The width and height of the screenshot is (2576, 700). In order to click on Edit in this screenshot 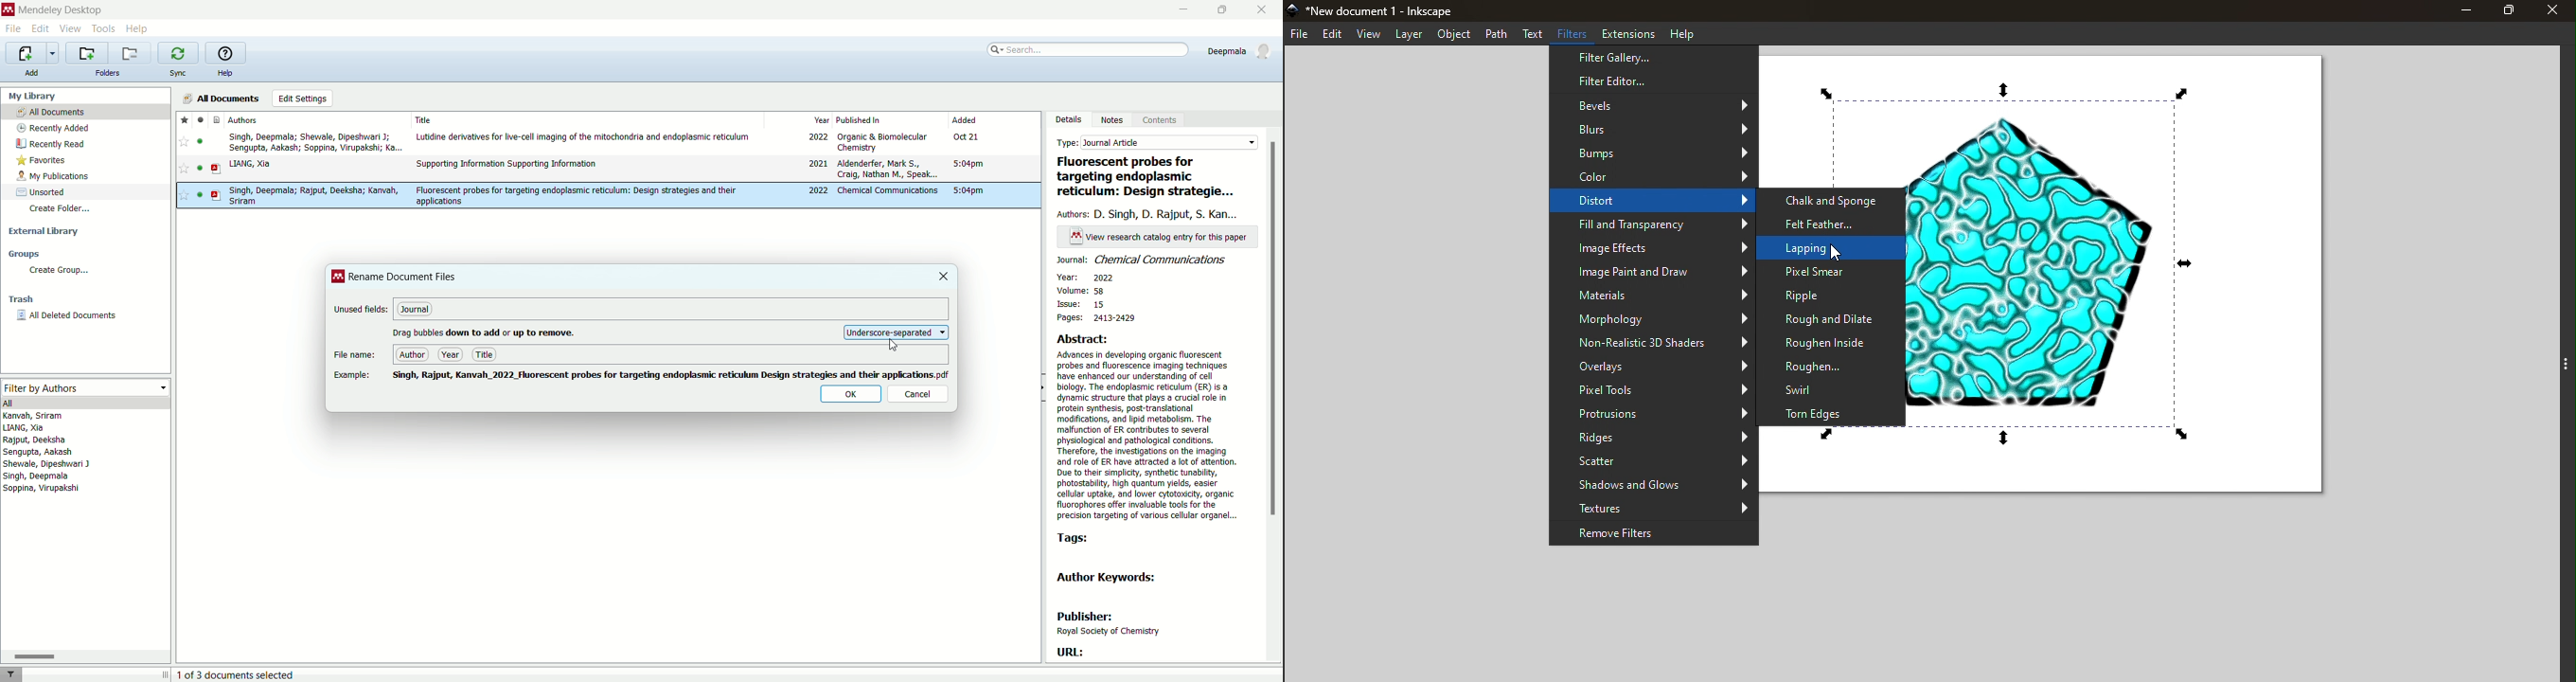, I will do `click(1331, 34)`.